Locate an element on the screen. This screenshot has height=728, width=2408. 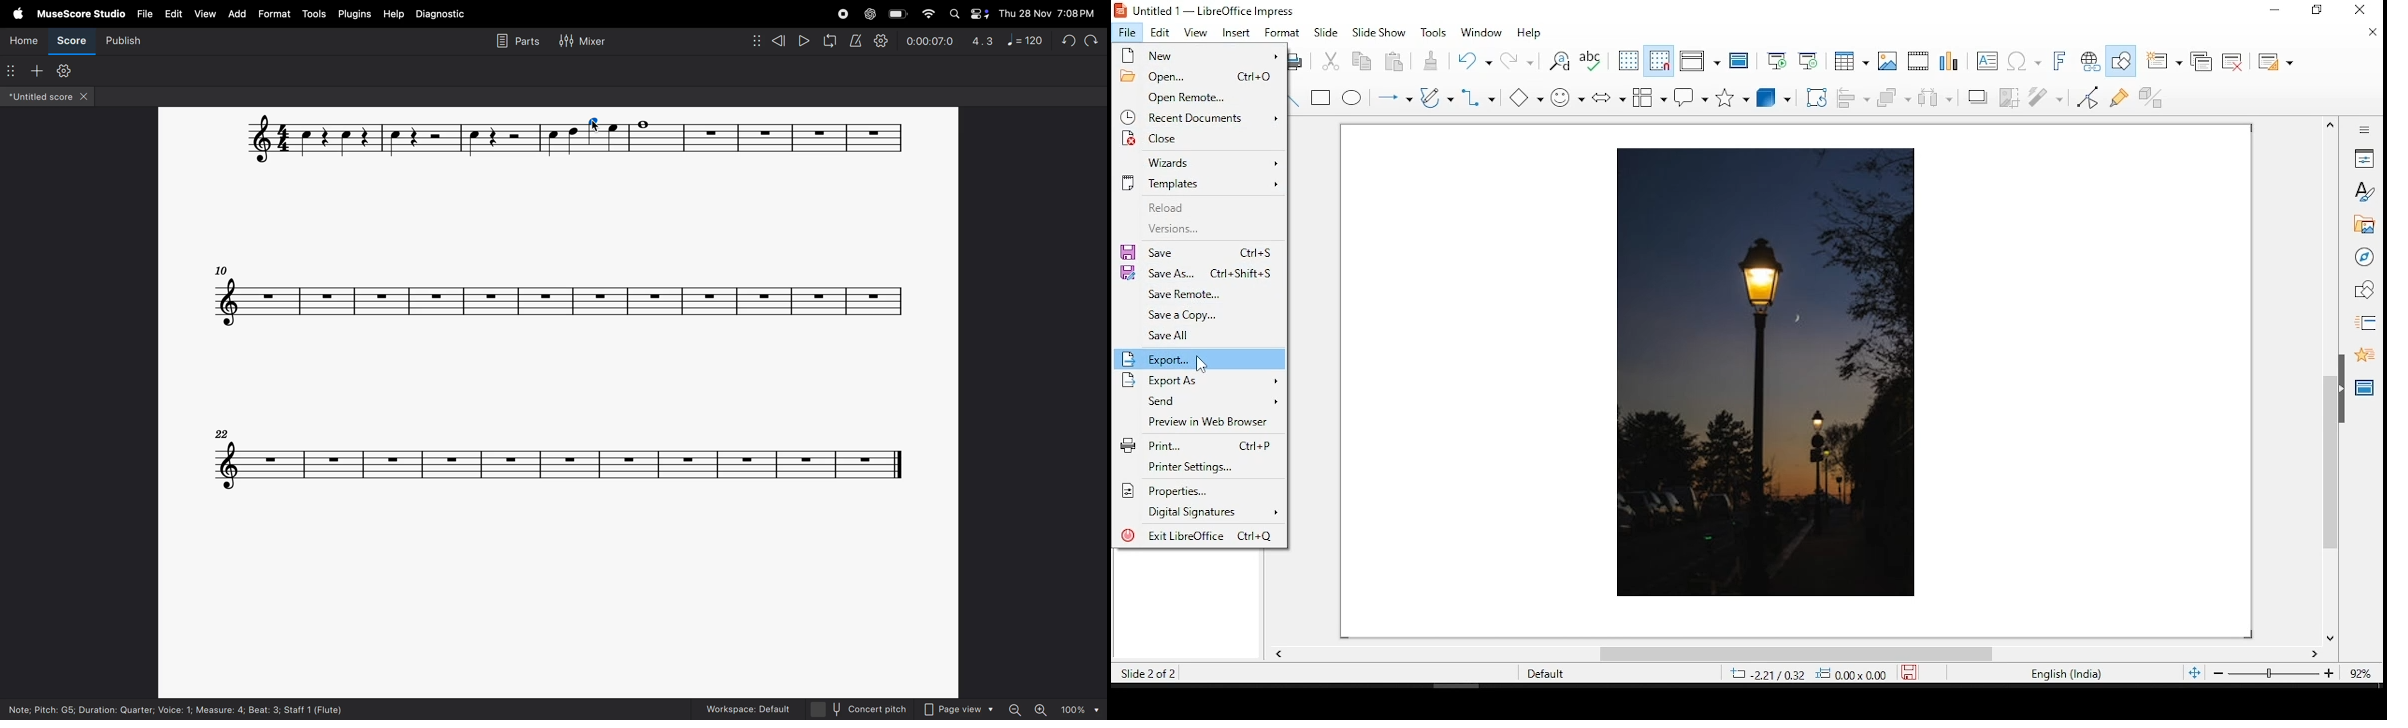
Default is located at coordinates (1546, 673).